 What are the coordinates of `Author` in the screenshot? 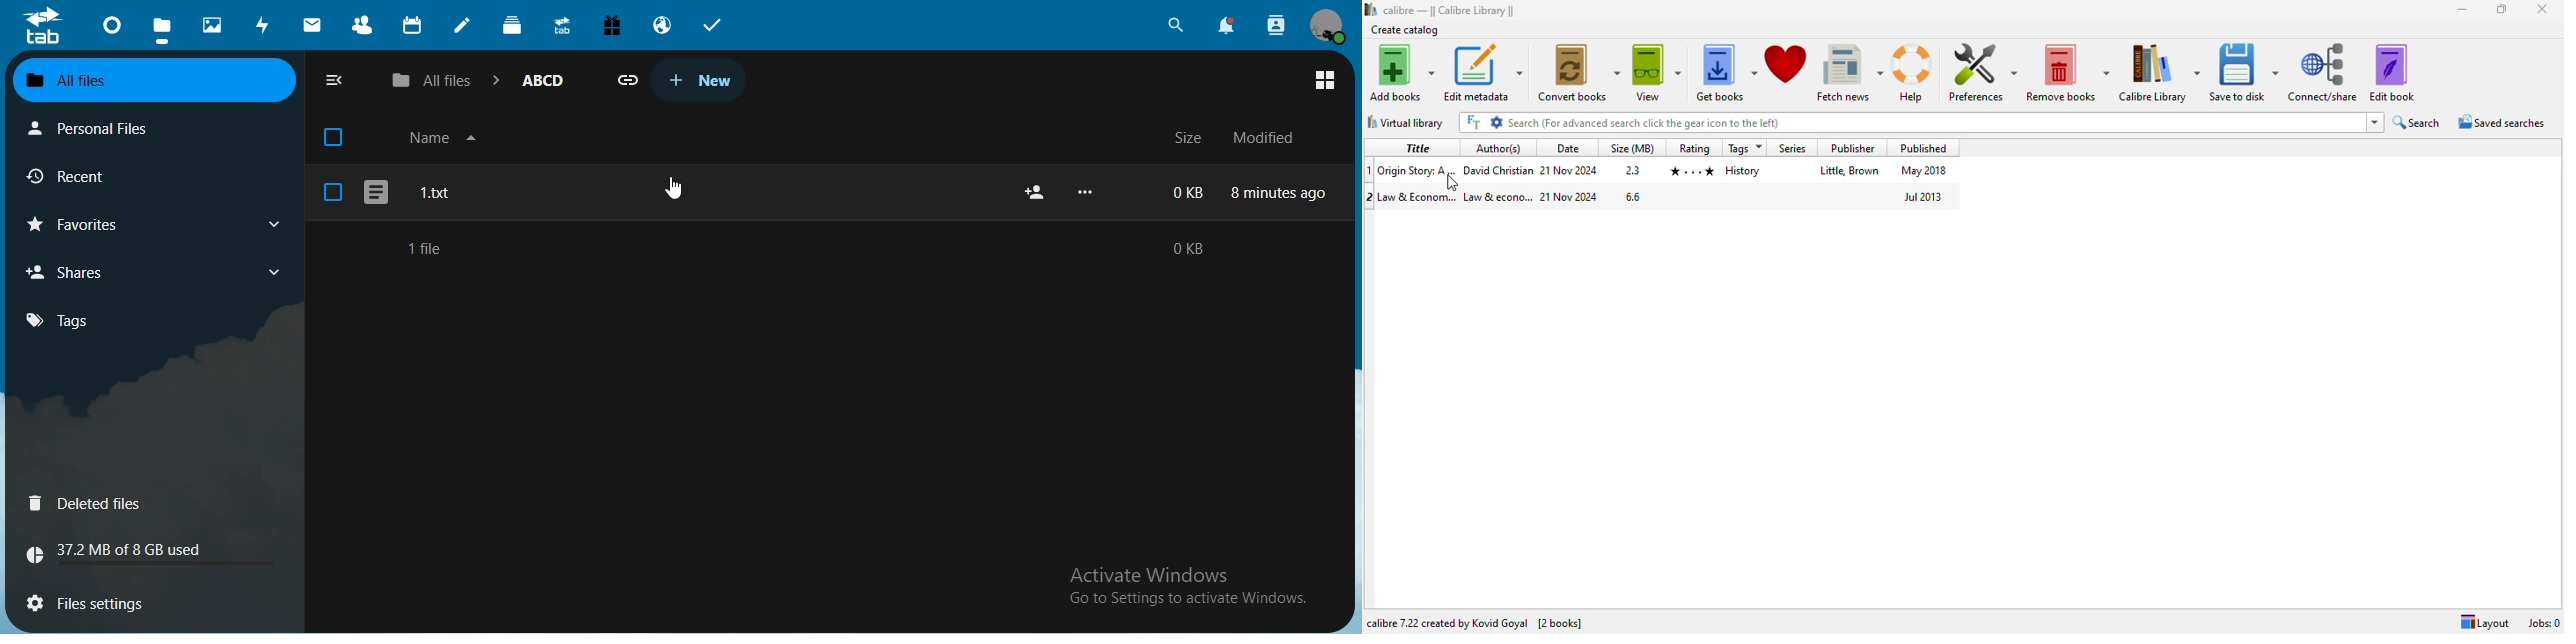 It's located at (1498, 169).